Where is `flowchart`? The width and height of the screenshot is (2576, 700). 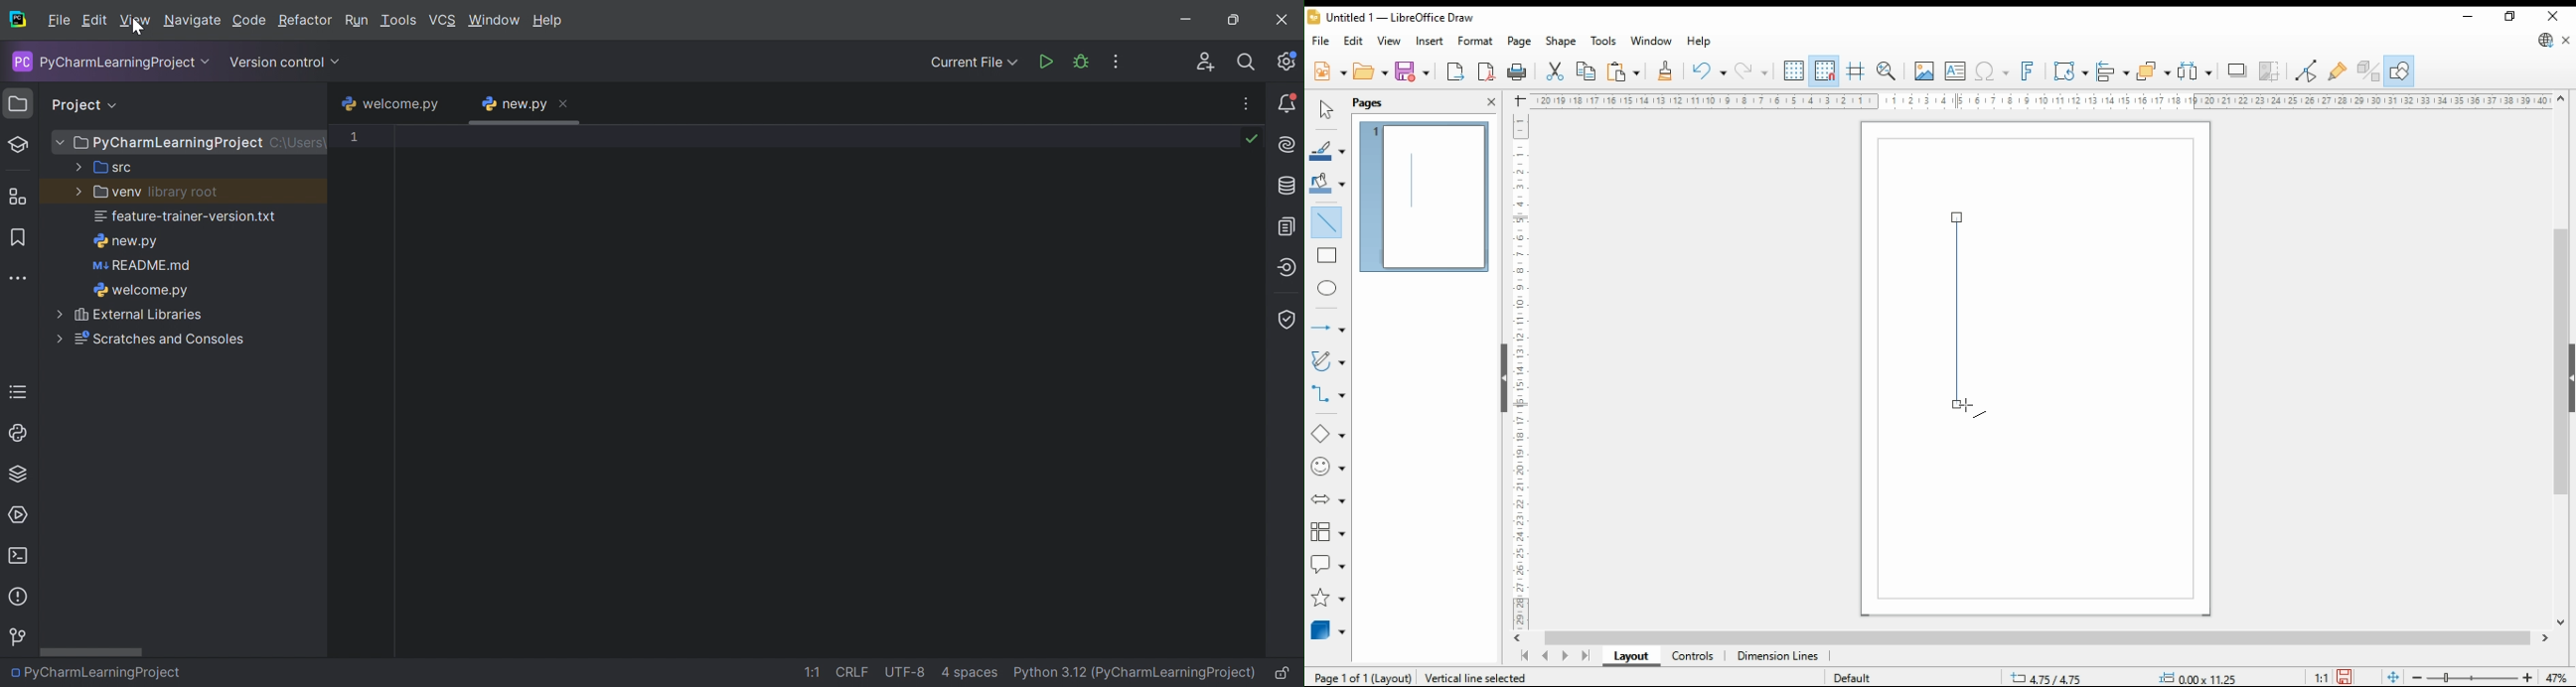
flowchart is located at coordinates (1328, 533).